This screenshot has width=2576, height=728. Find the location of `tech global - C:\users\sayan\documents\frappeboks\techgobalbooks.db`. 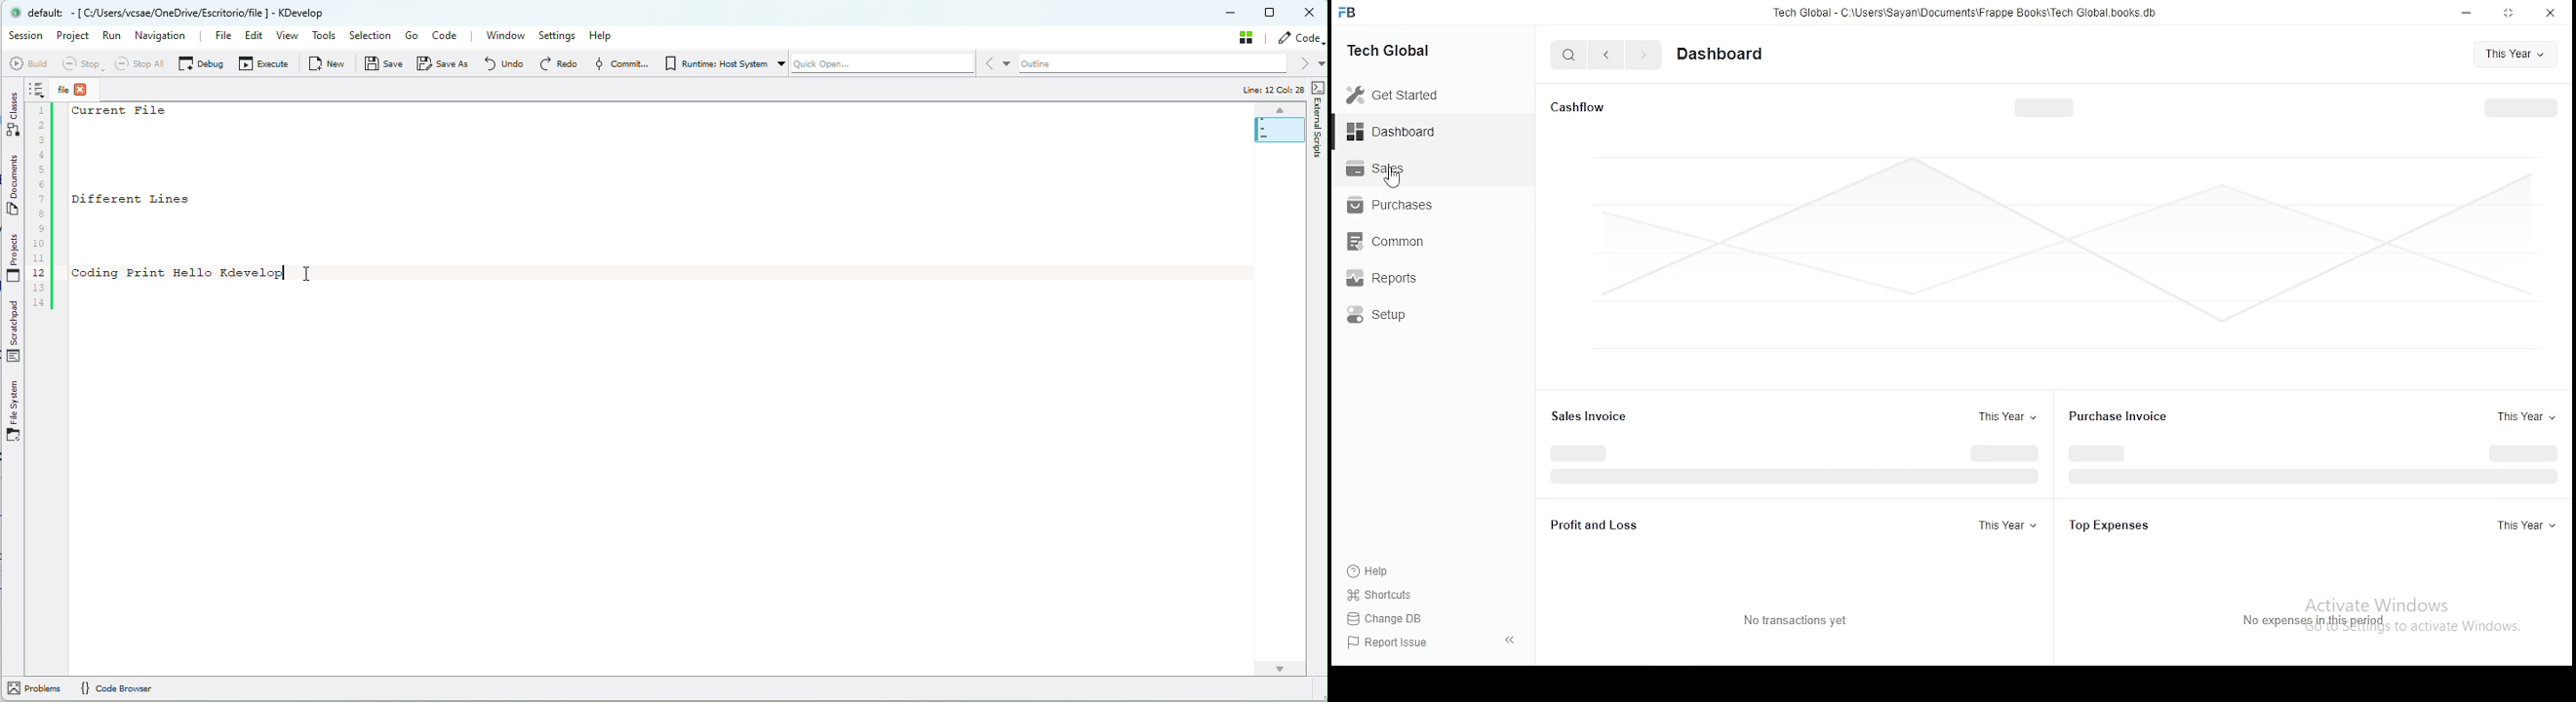

tech global - C:\users\sayan\documents\frappeboks\techgobalbooks.db is located at coordinates (1966, 13).